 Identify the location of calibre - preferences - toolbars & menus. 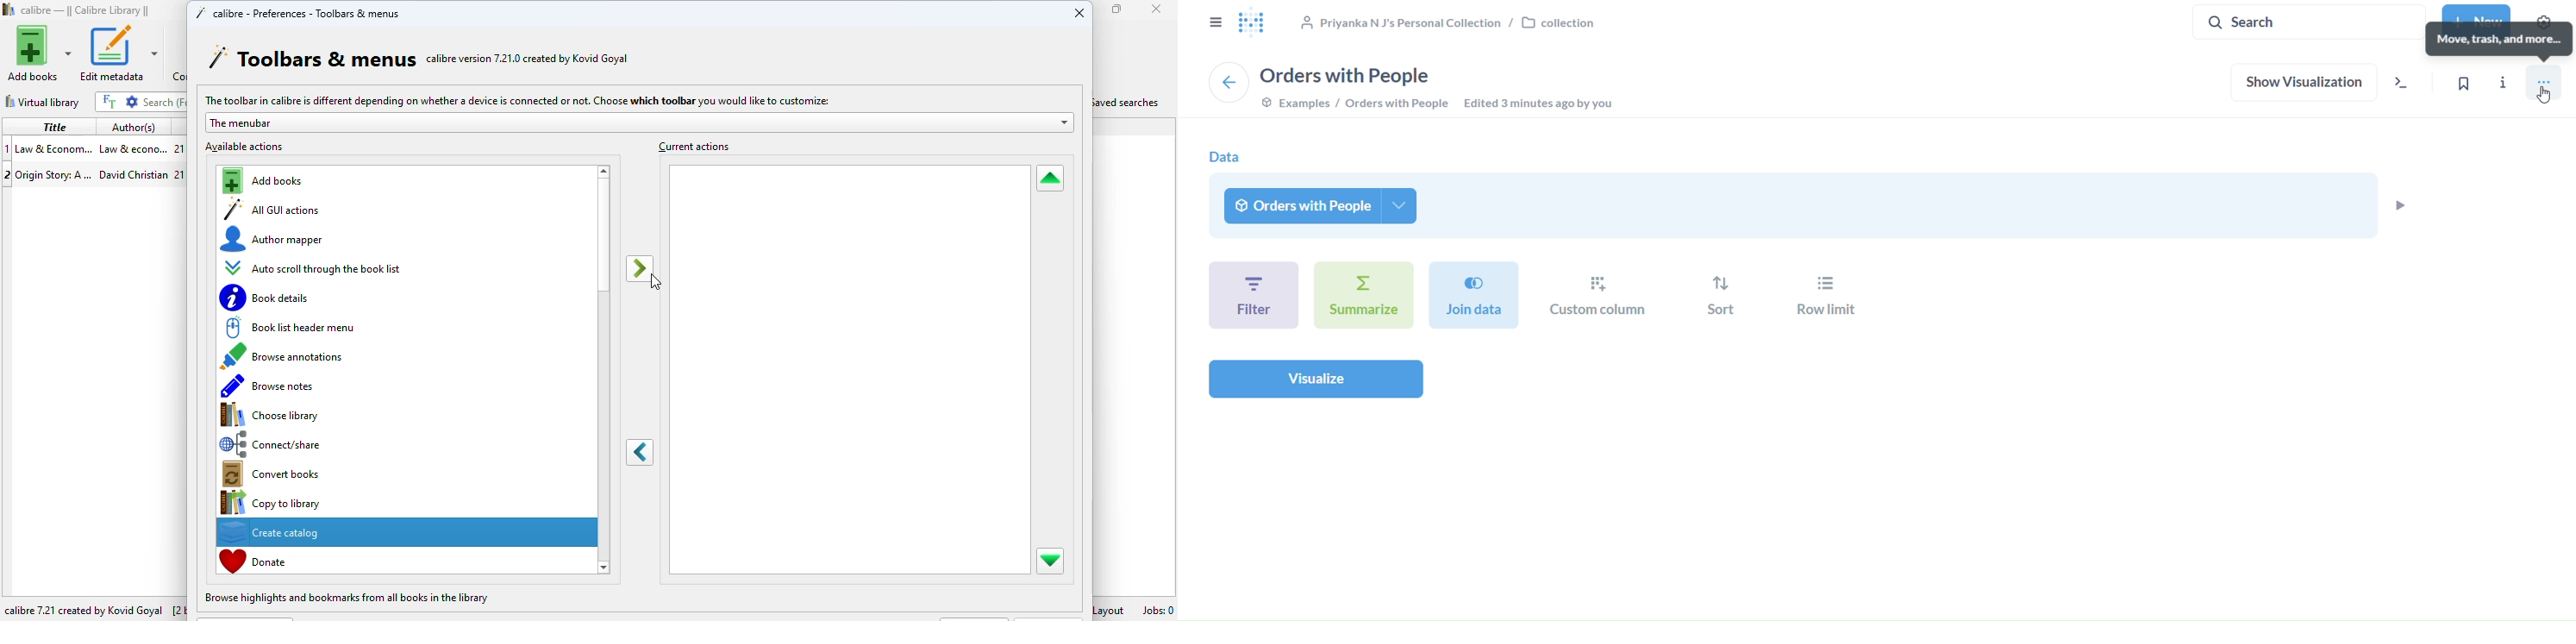
(297, 12).